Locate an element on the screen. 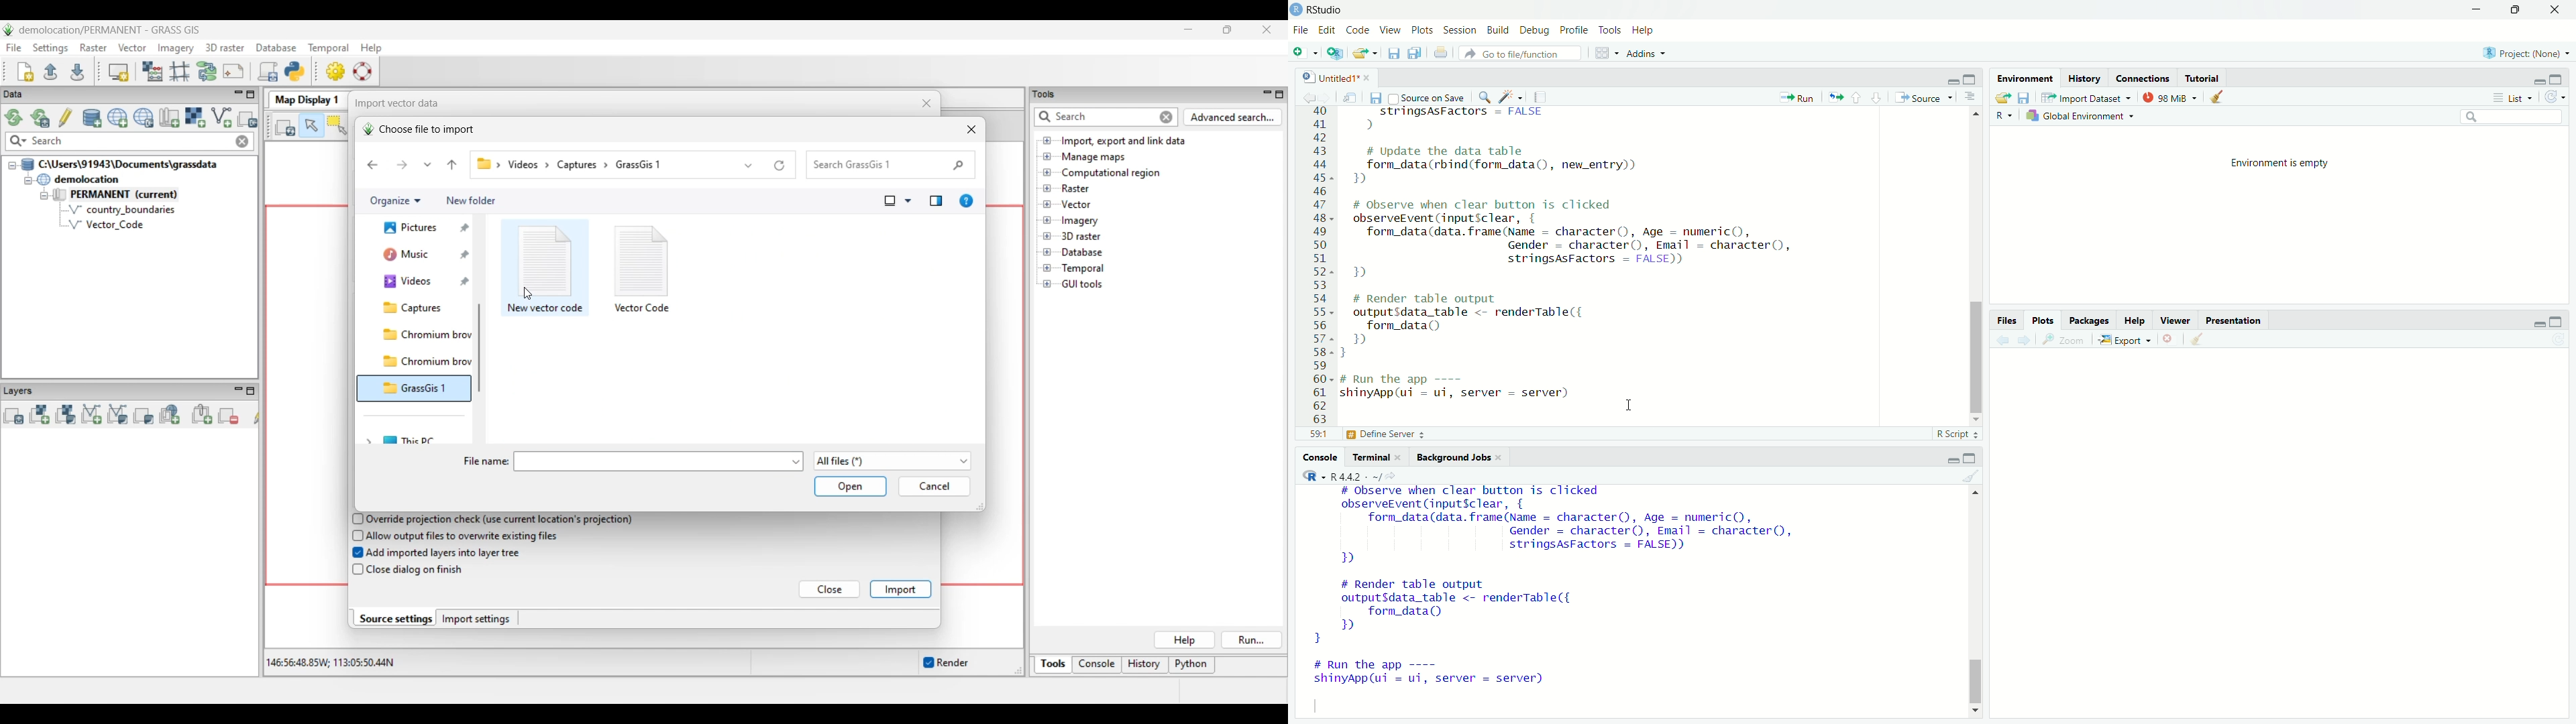 This screenshot has height=728, width=2576. Project: (None) is located at coordinates (2527, 53).